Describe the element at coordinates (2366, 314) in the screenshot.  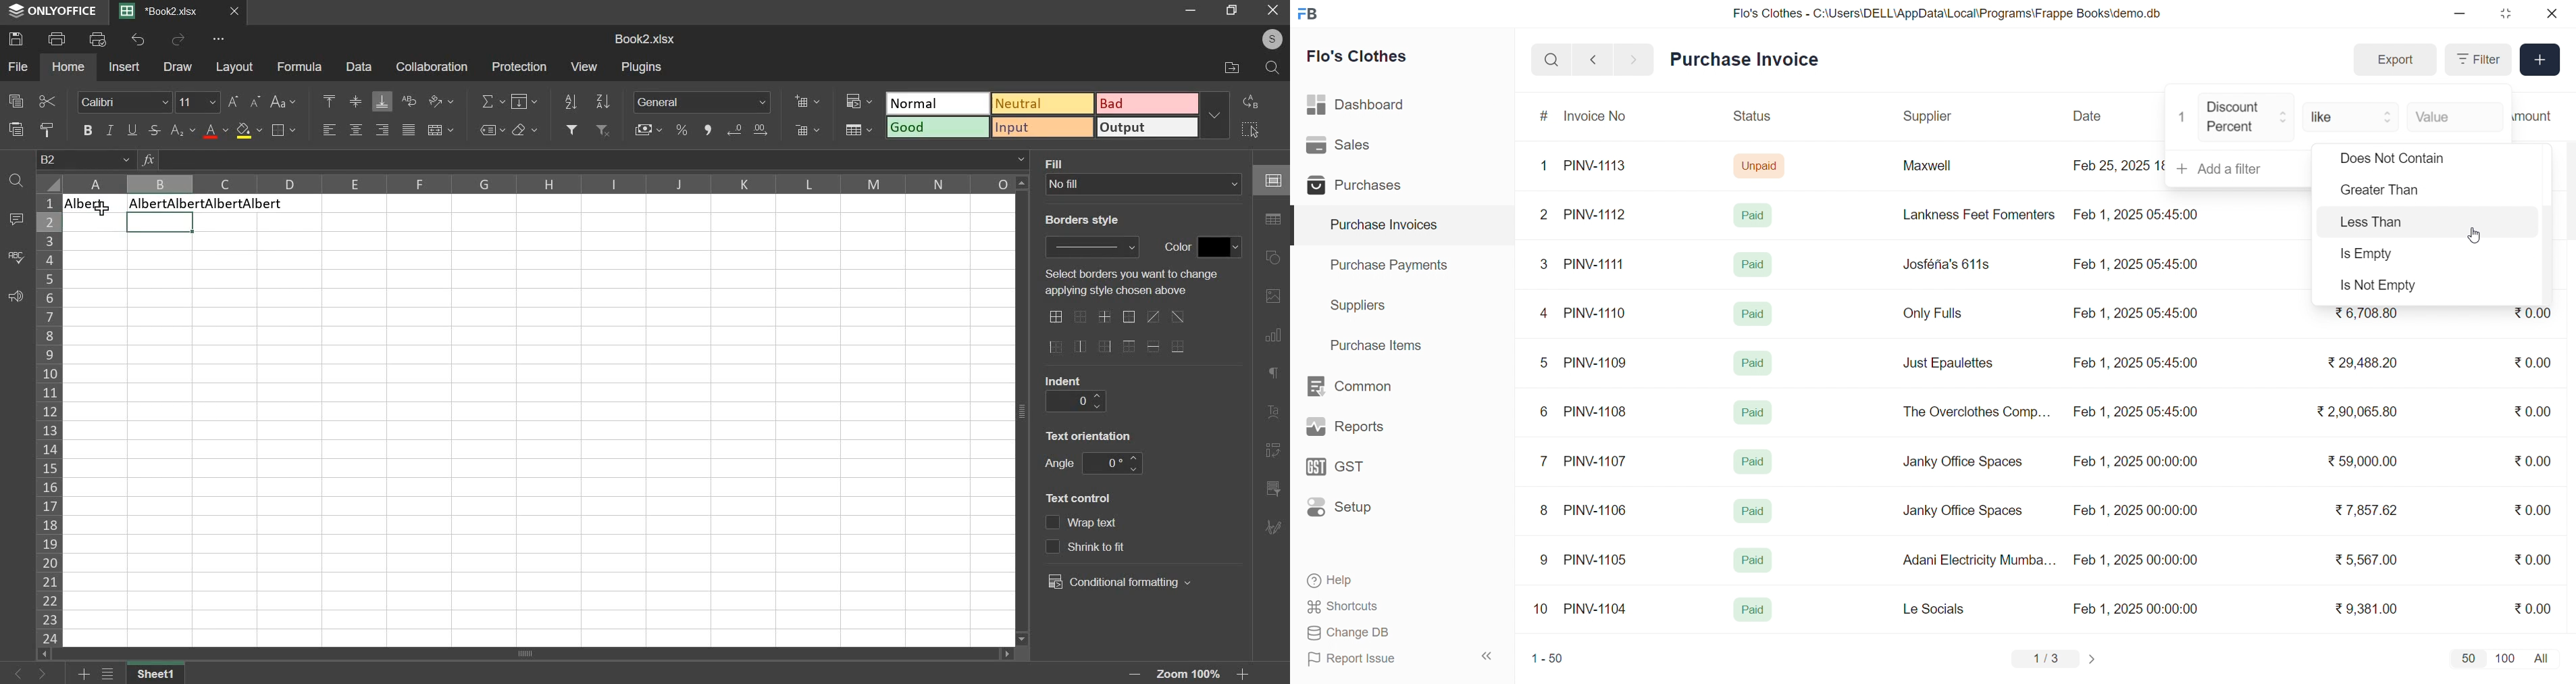
I see `₹6,708.80` at that location.